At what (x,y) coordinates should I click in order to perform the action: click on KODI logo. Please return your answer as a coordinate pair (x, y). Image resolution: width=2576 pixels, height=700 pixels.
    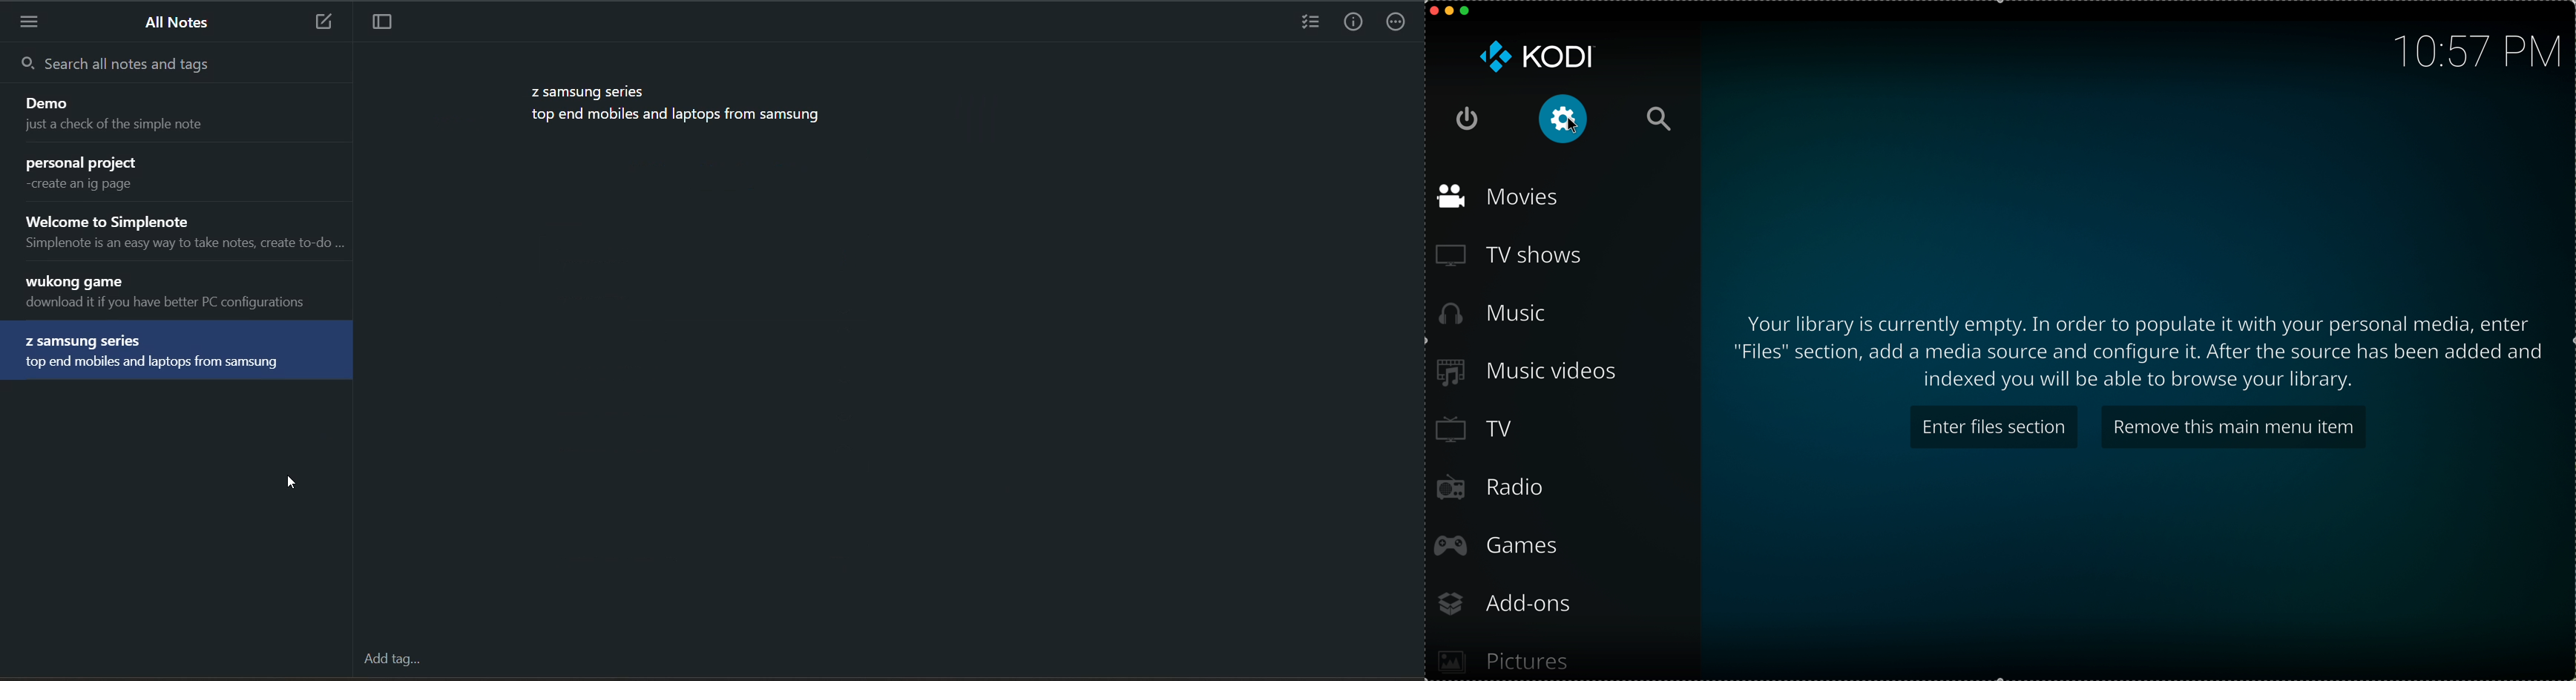
    Looking at the image, I should click on (1537, 56).